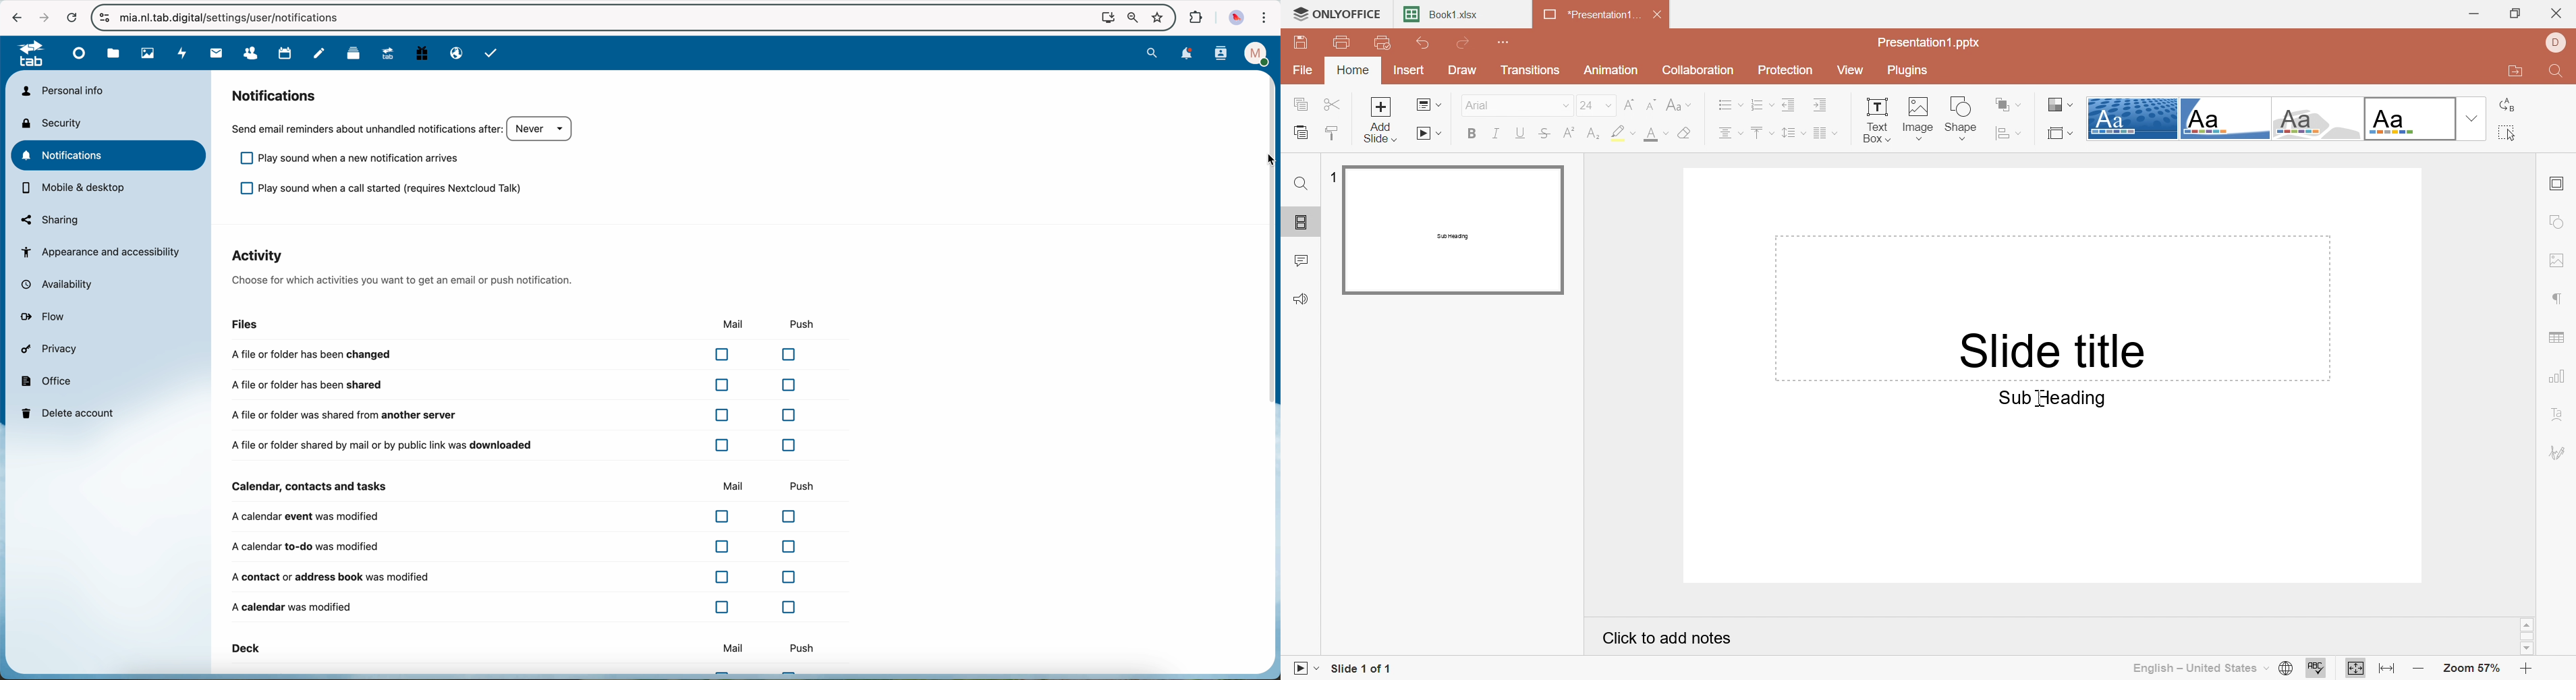 This screenshot has width=2576, height=700. I want to click on Click to add notes, so click(1662, 636).